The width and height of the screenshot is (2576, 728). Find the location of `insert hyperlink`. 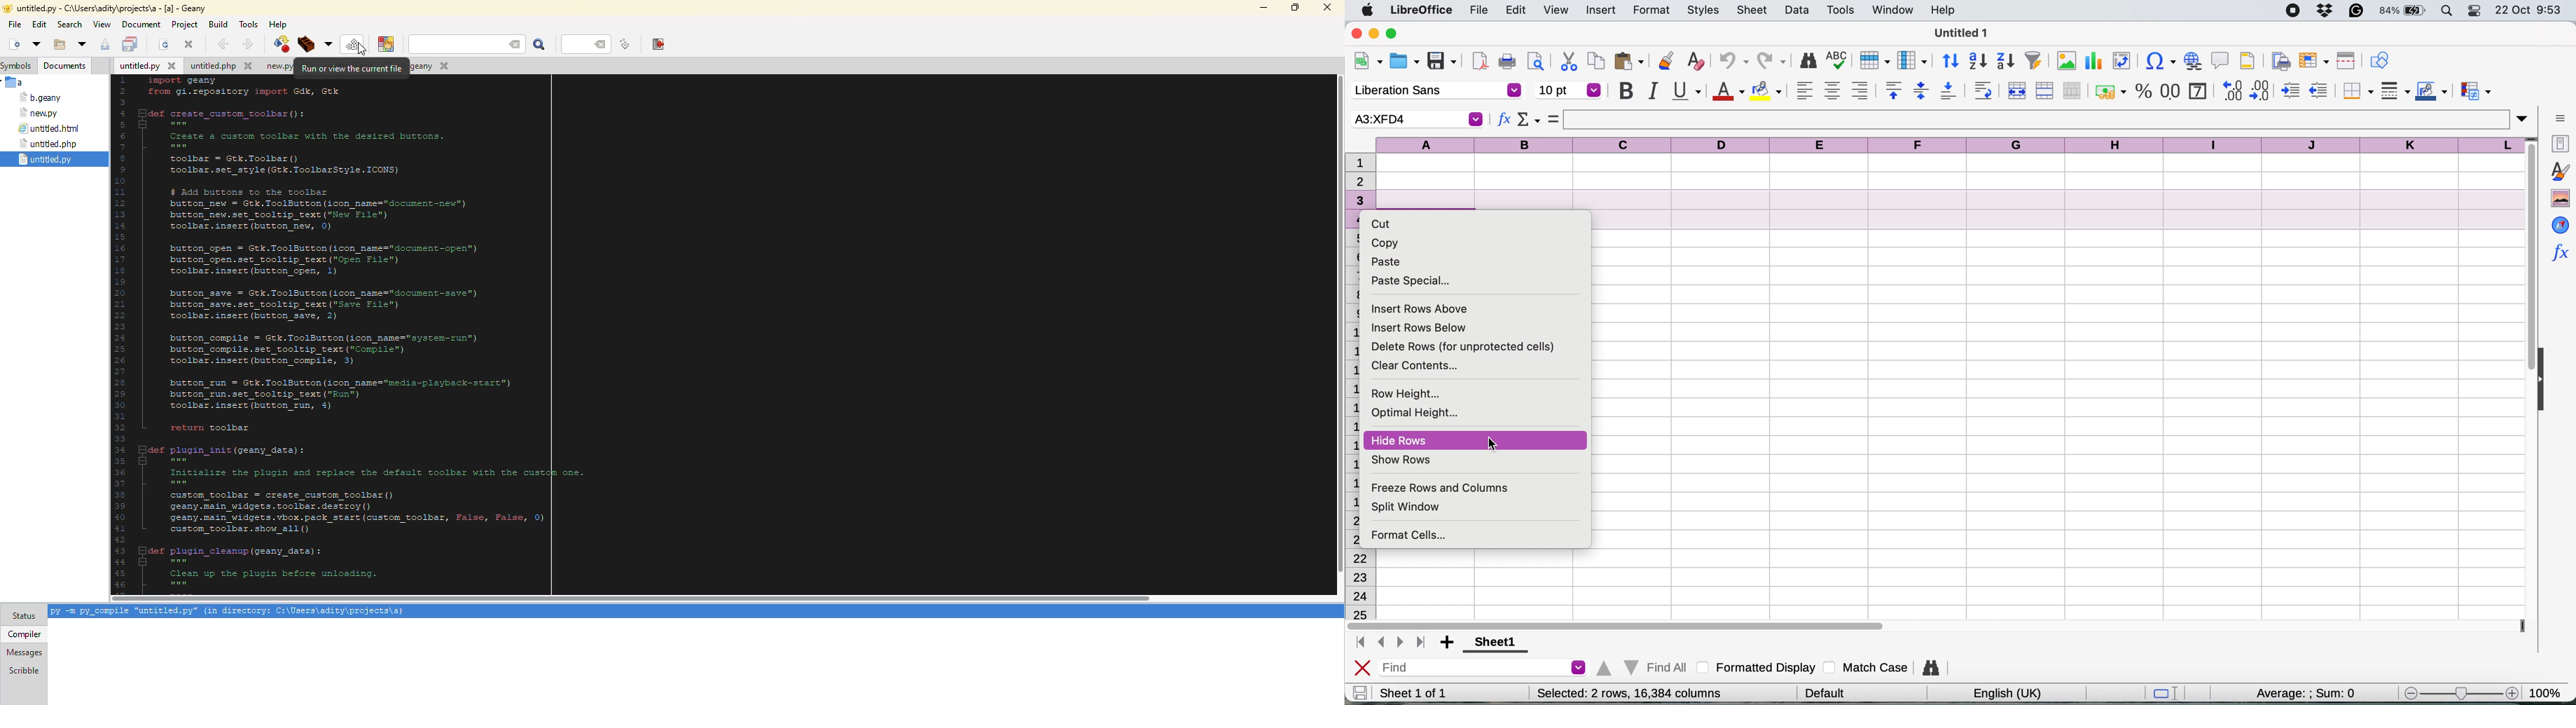

insert hyperlink is located at coordinates (2157, 63).